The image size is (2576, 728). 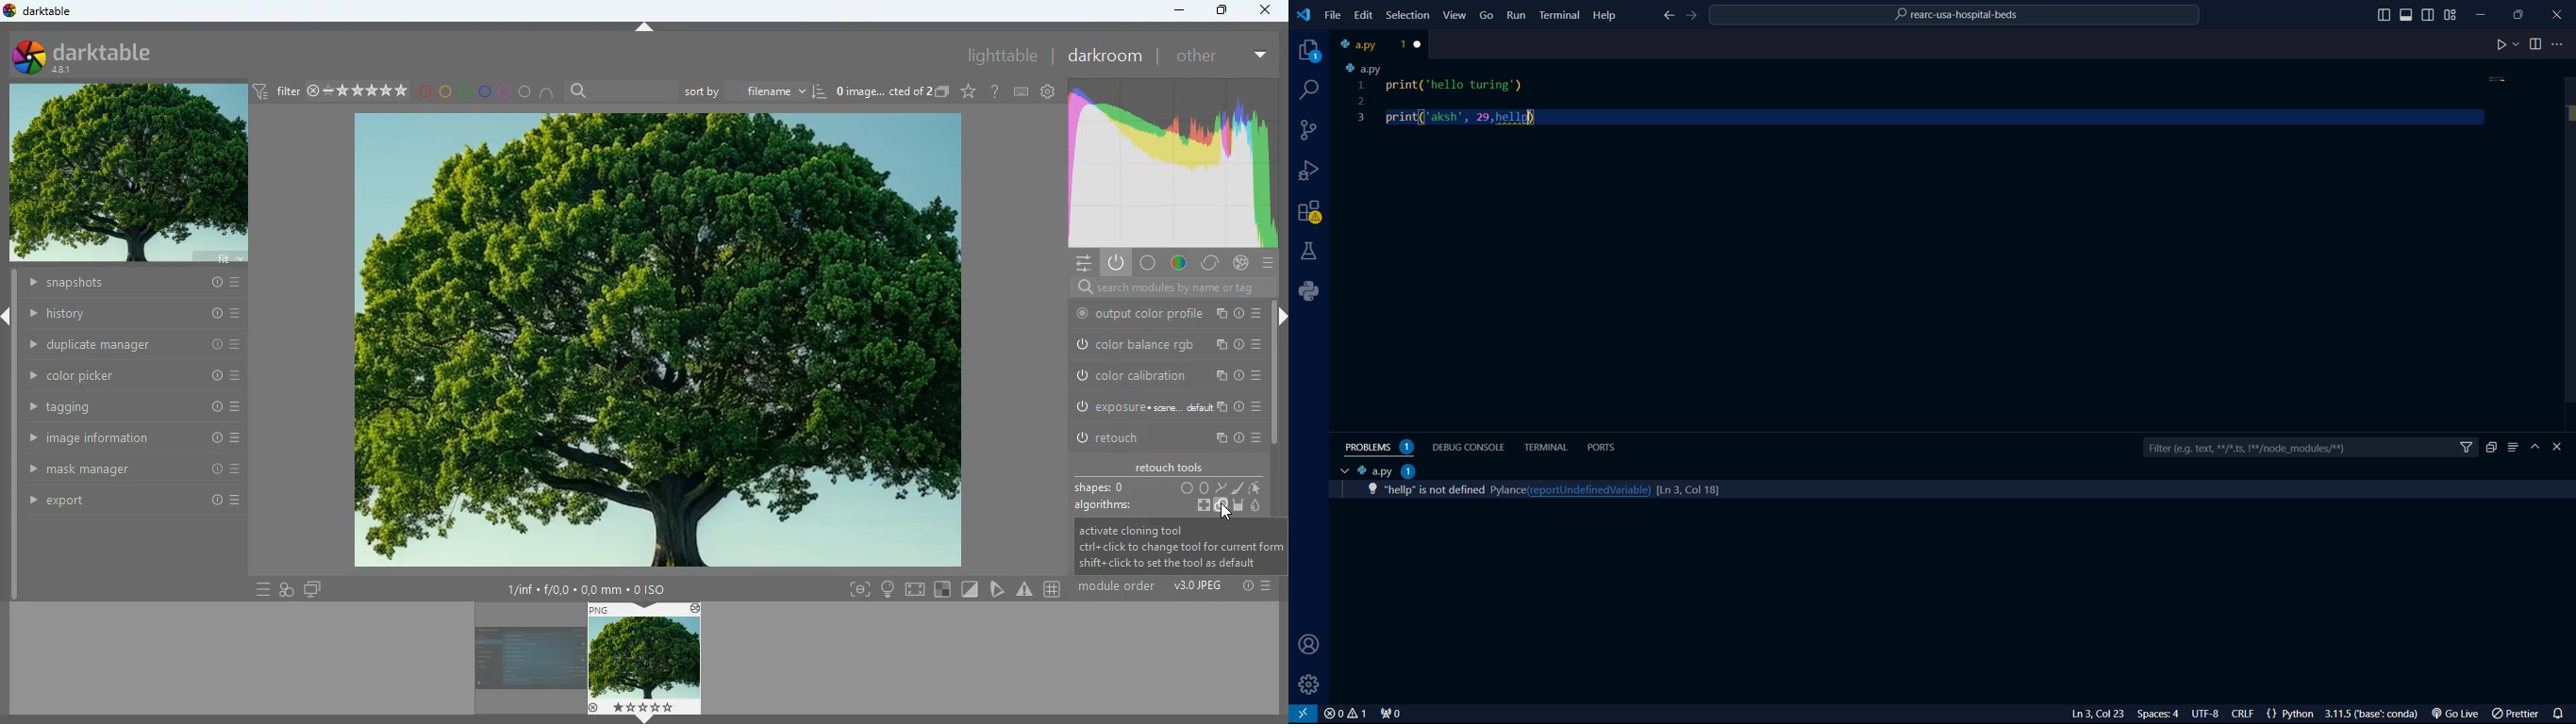 I want to click on #, so click(x=1055, y=589).